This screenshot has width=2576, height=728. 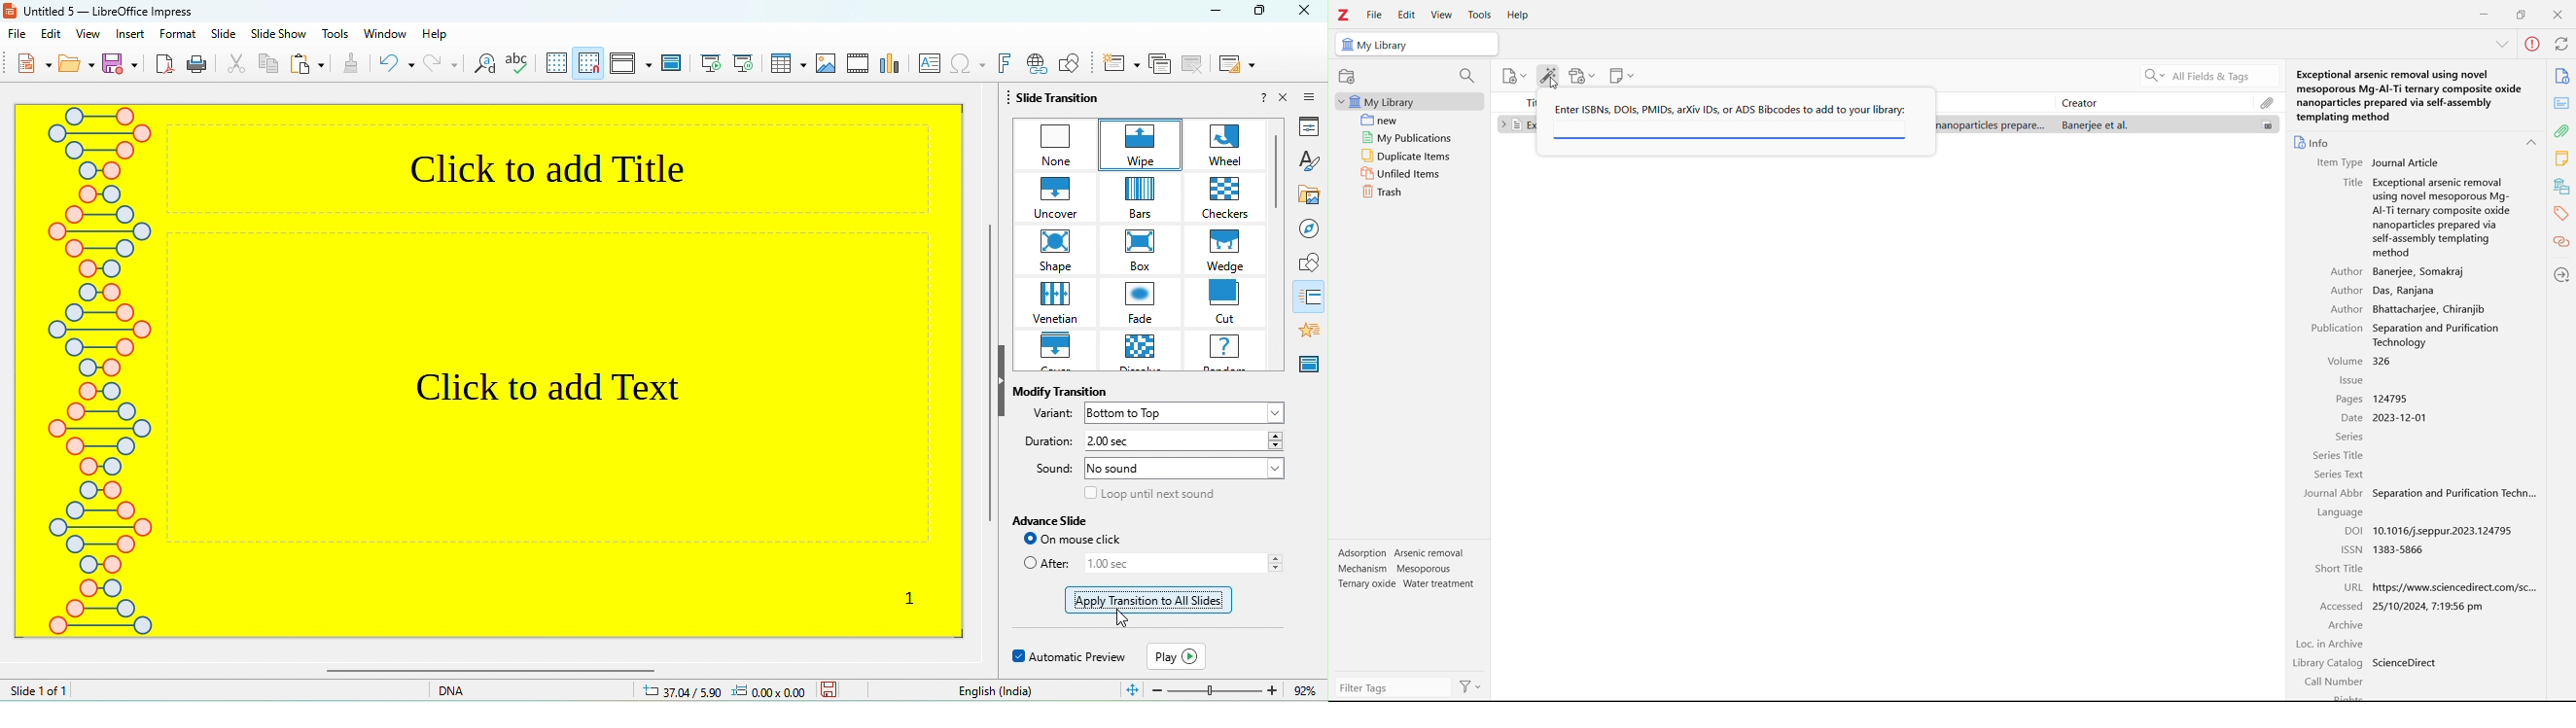 I want to click on duplicate slide , so click(x=1160, y=66).